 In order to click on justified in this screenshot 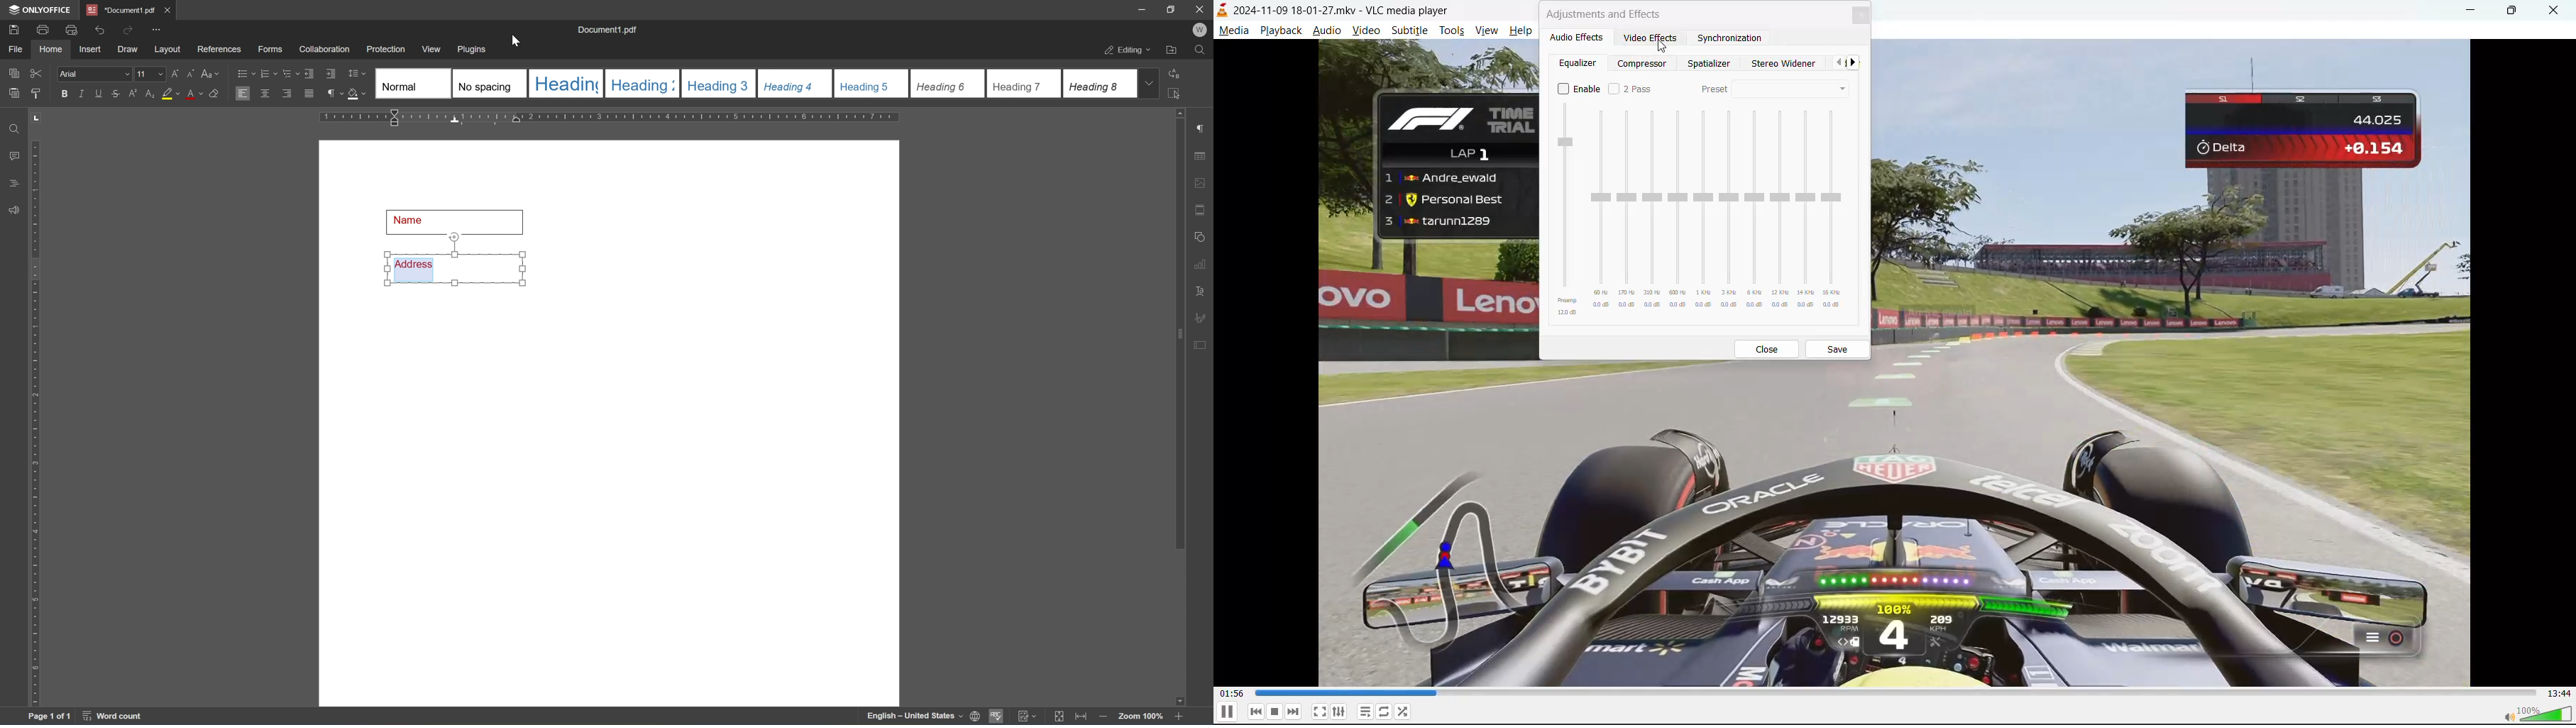, I will do `click(309, 93)`.